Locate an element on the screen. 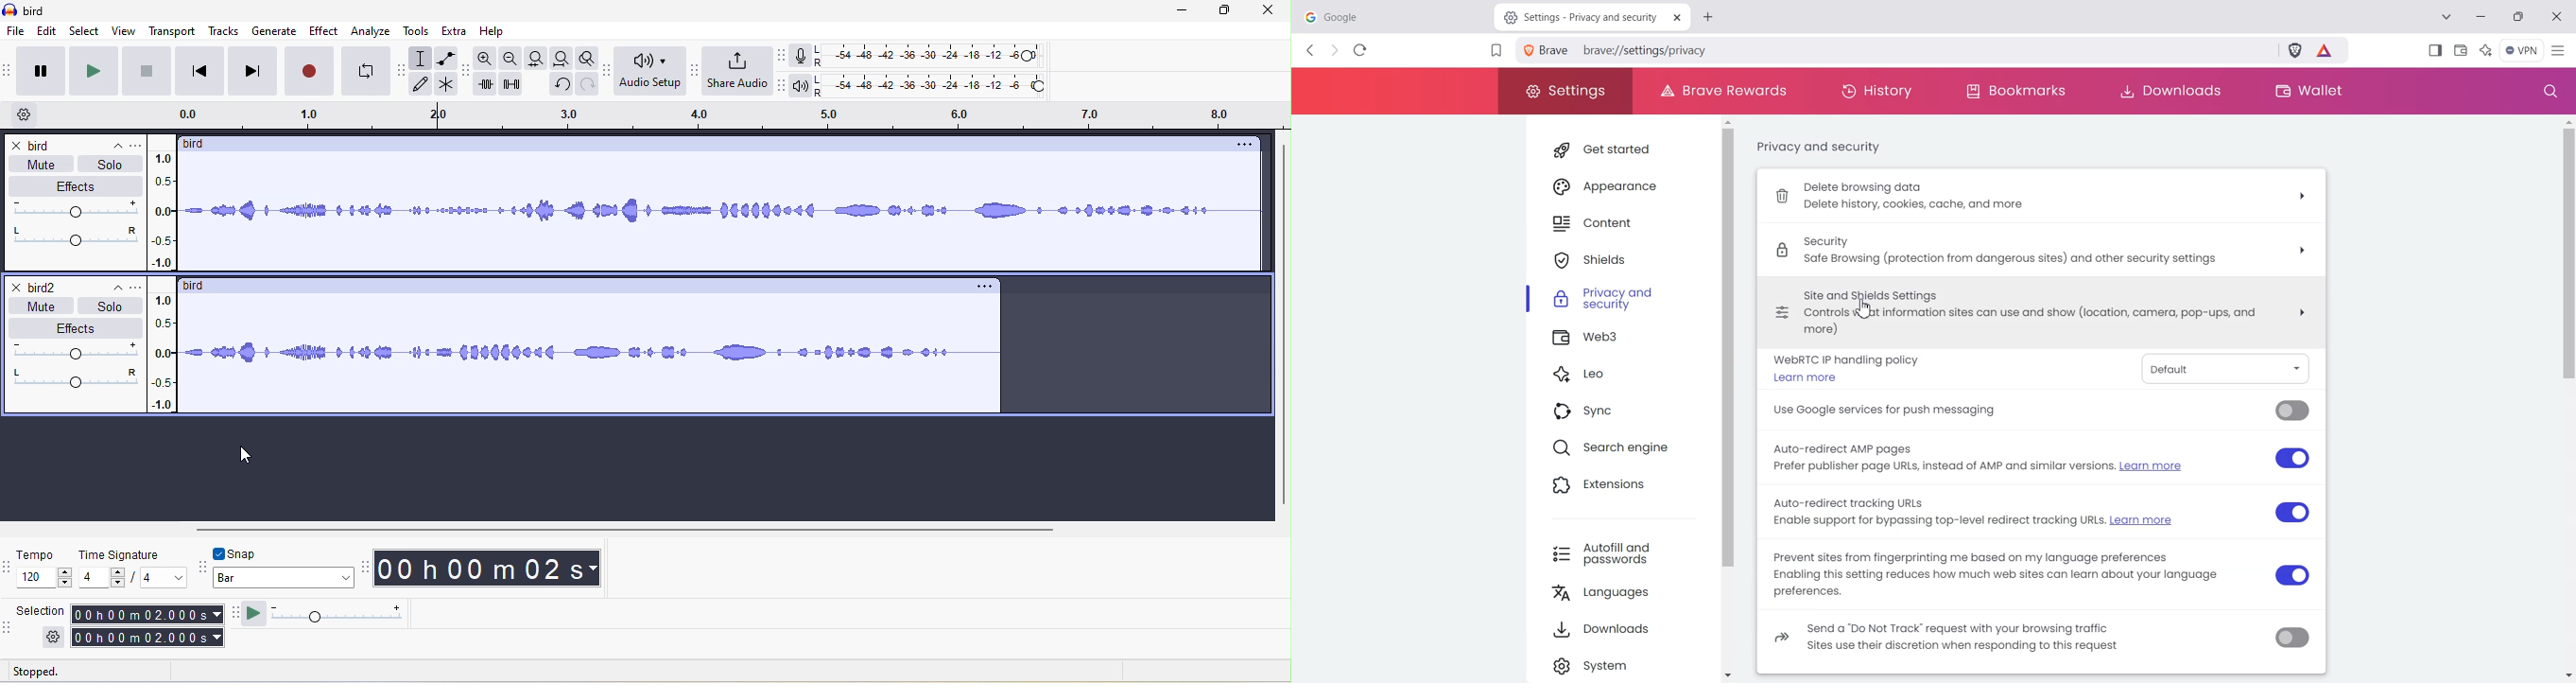 The width and height of the screenshot is (2576, 700). audacity time signature toolbar is located at coordinates (9, 573).